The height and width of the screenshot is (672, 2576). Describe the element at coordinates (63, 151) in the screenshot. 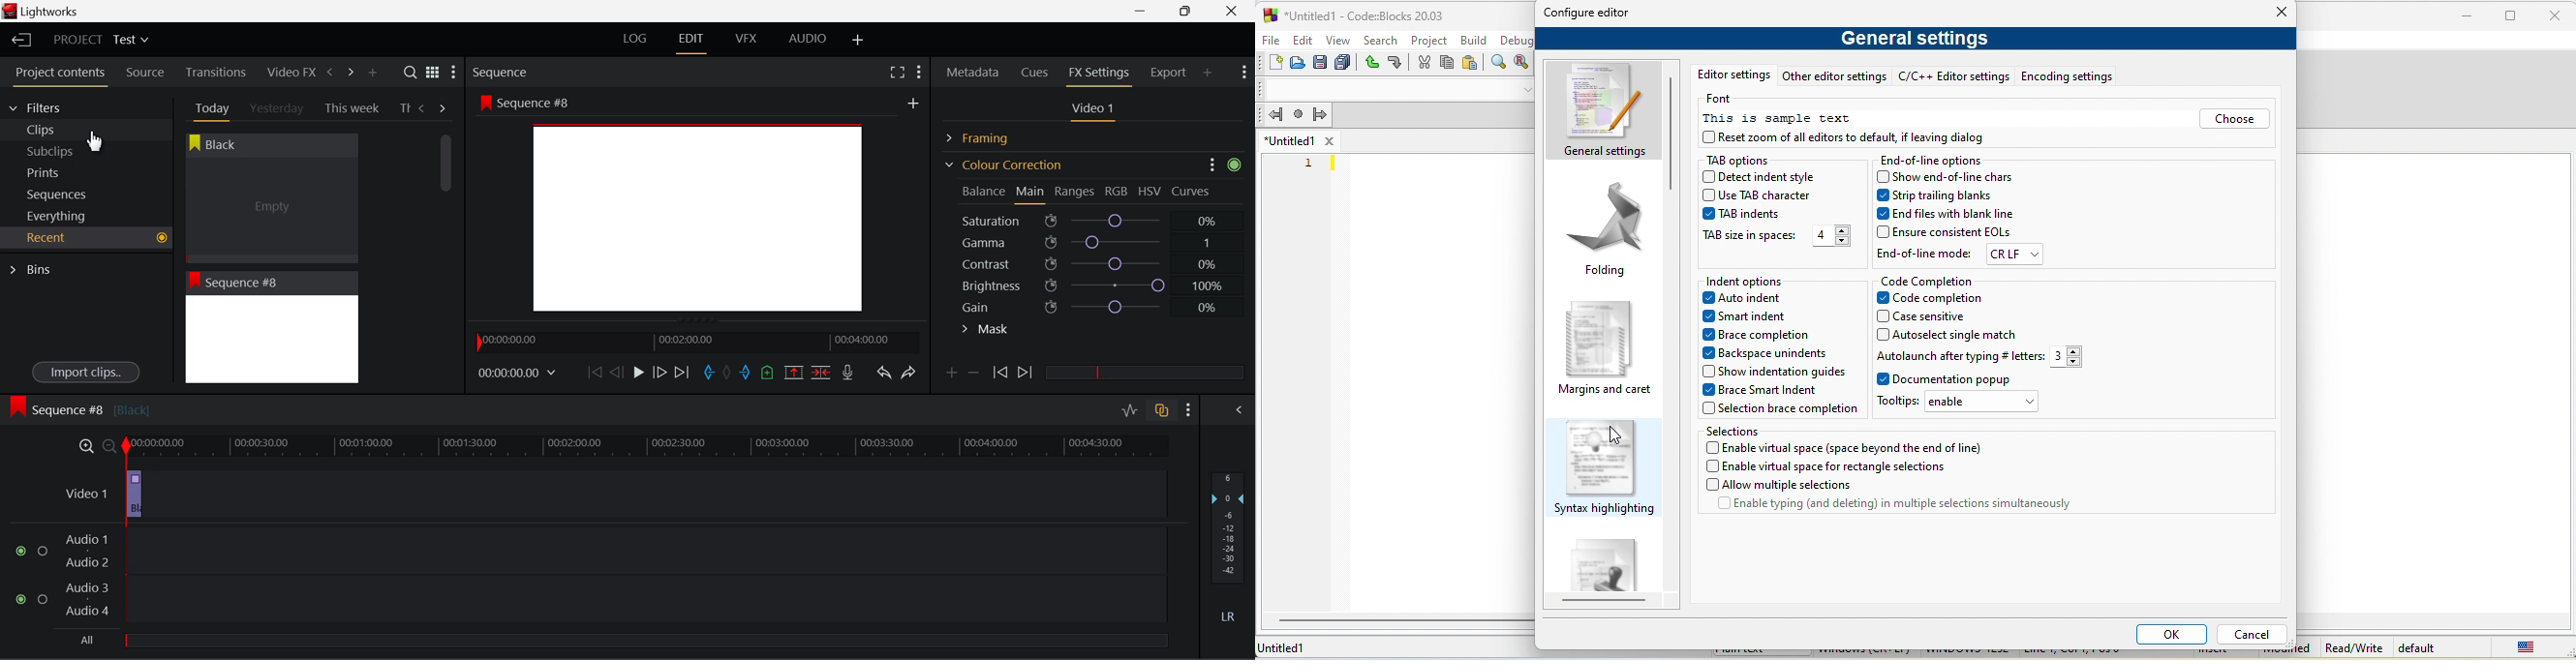

I see `Subclips` at that location.